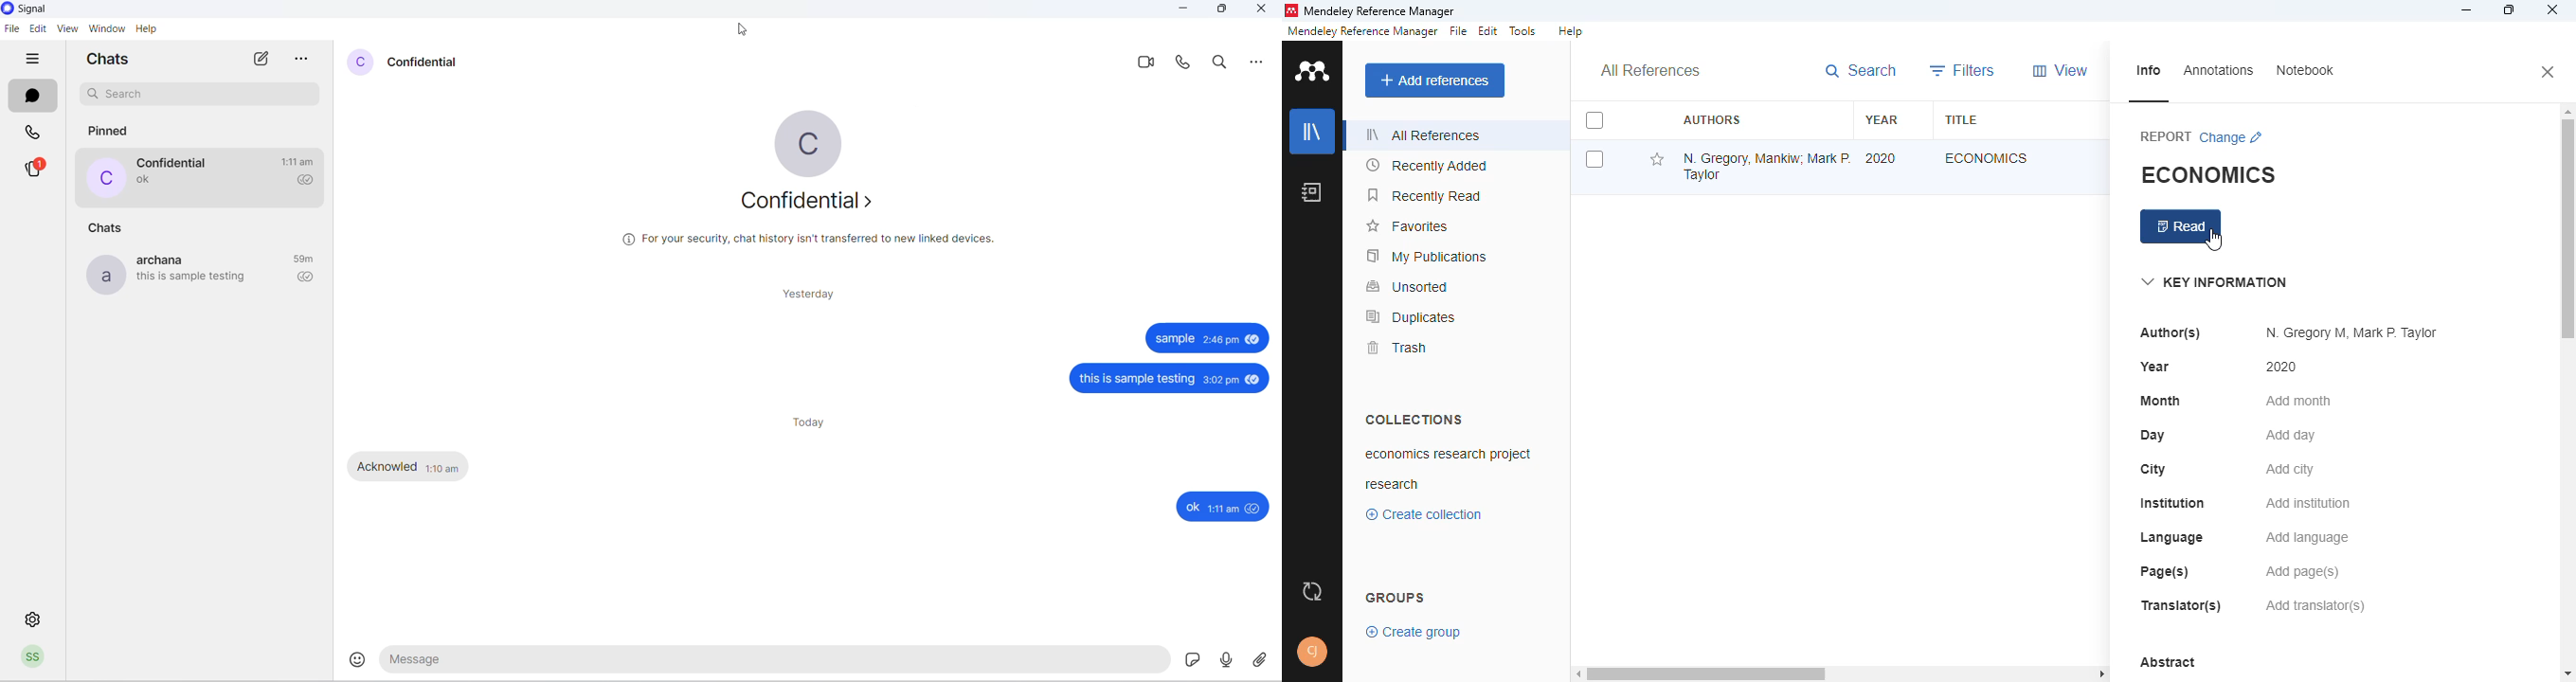  What do you see at coordinates (1704, 673) in the screenshot?
I see `horizontal scroll bar` at bounding box center [1704, 673].